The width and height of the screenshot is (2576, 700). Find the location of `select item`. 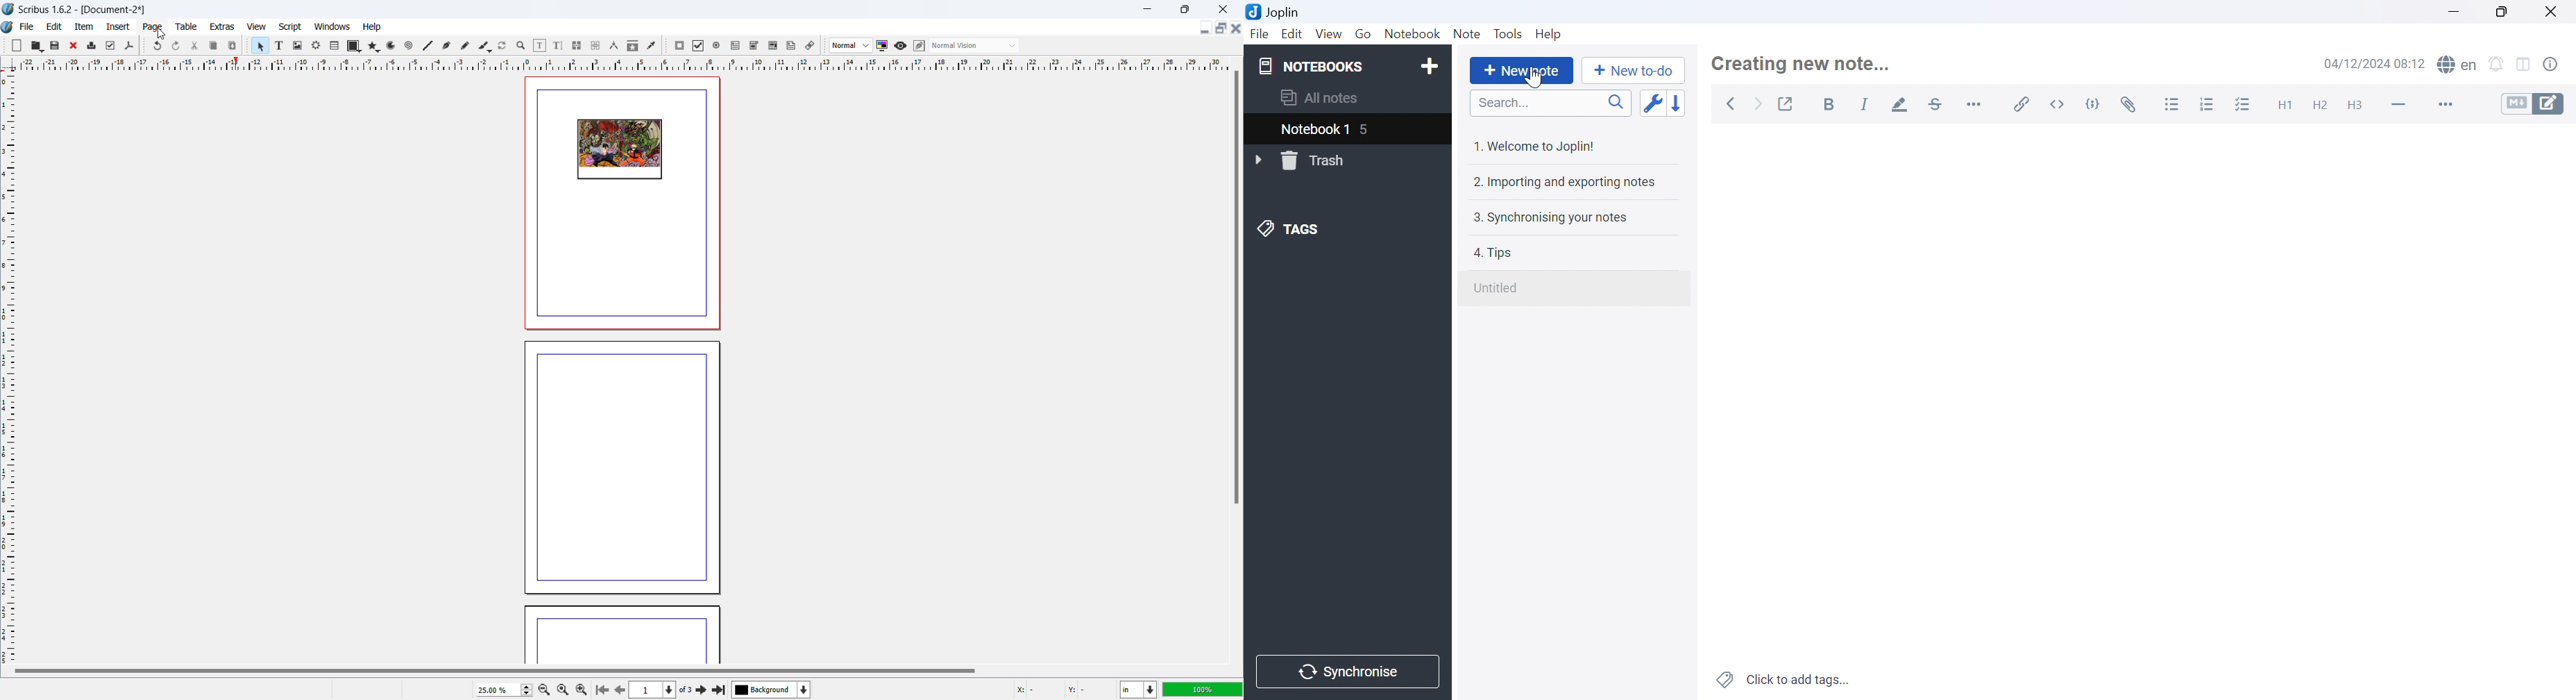

select item is located at coordinates (260, 46).